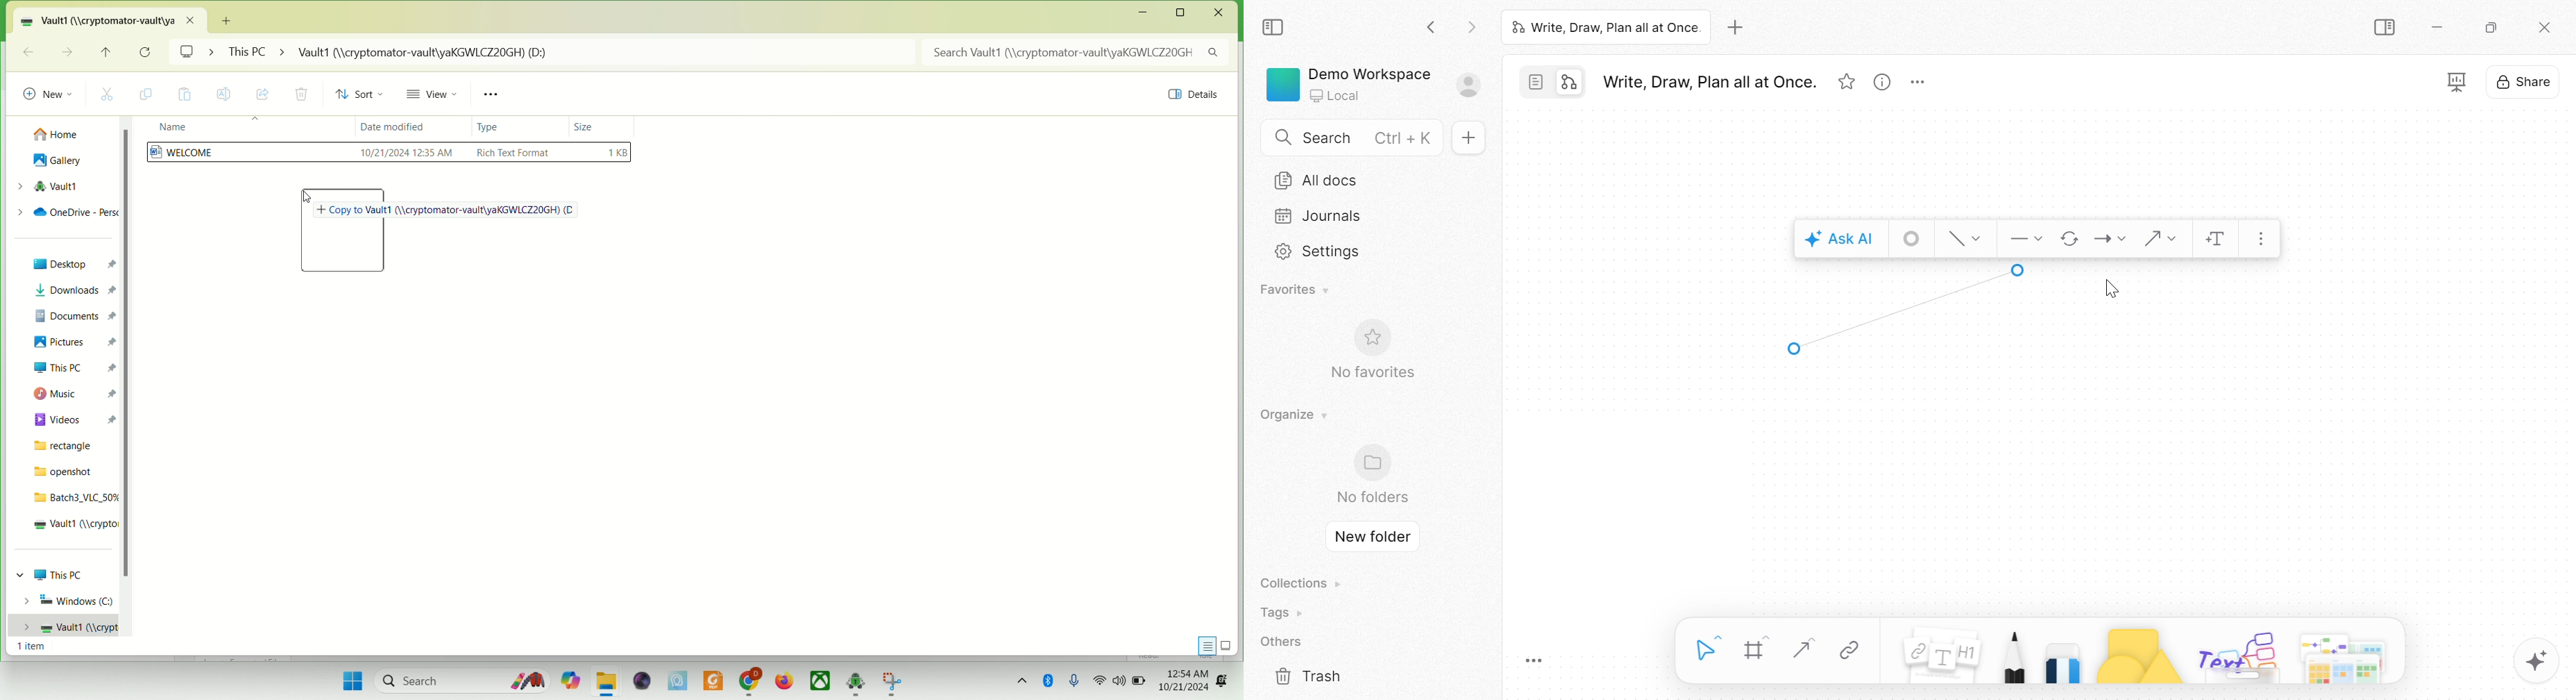 This screenshot has width=2576, height=700. What do you see at coordinates (1406, 138) in the screenshot?
I see `Ctrl + K` at bounding box center [1406, 138].